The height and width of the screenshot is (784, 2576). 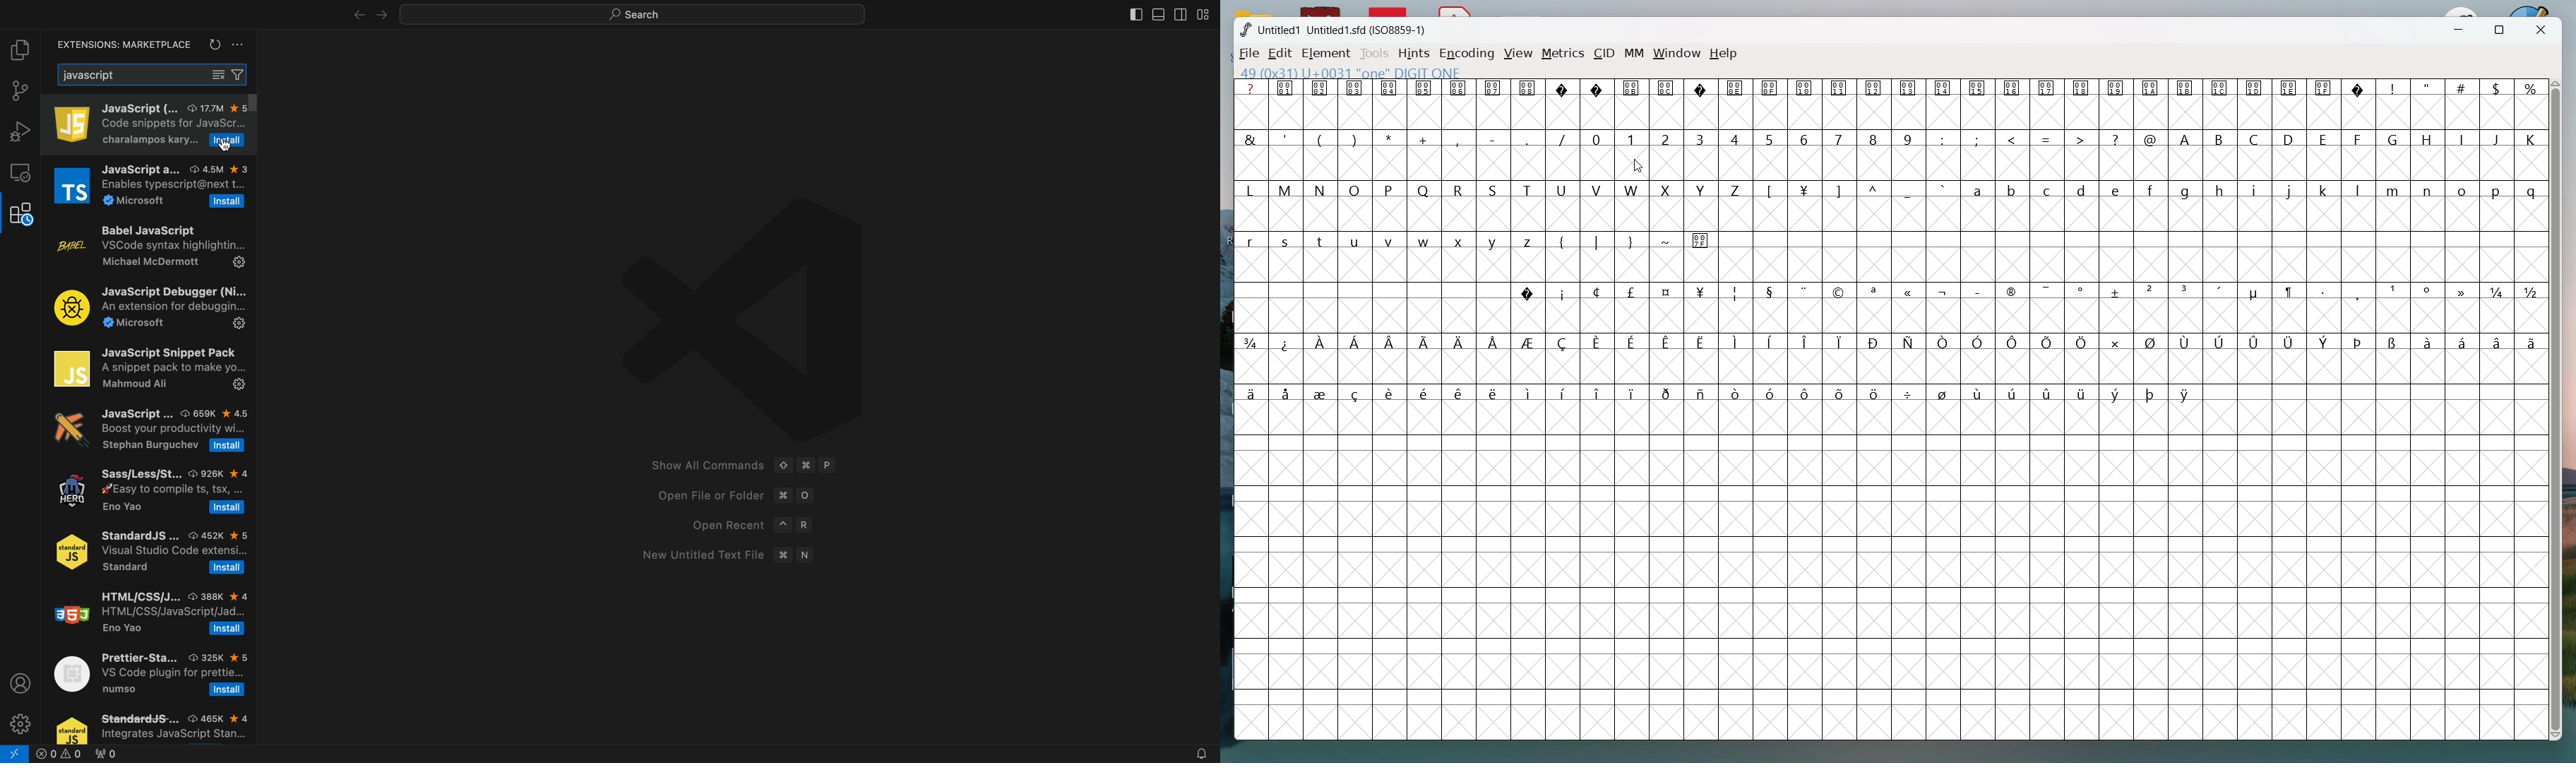 I want to click on symbol, so click(x=2220, y=291).